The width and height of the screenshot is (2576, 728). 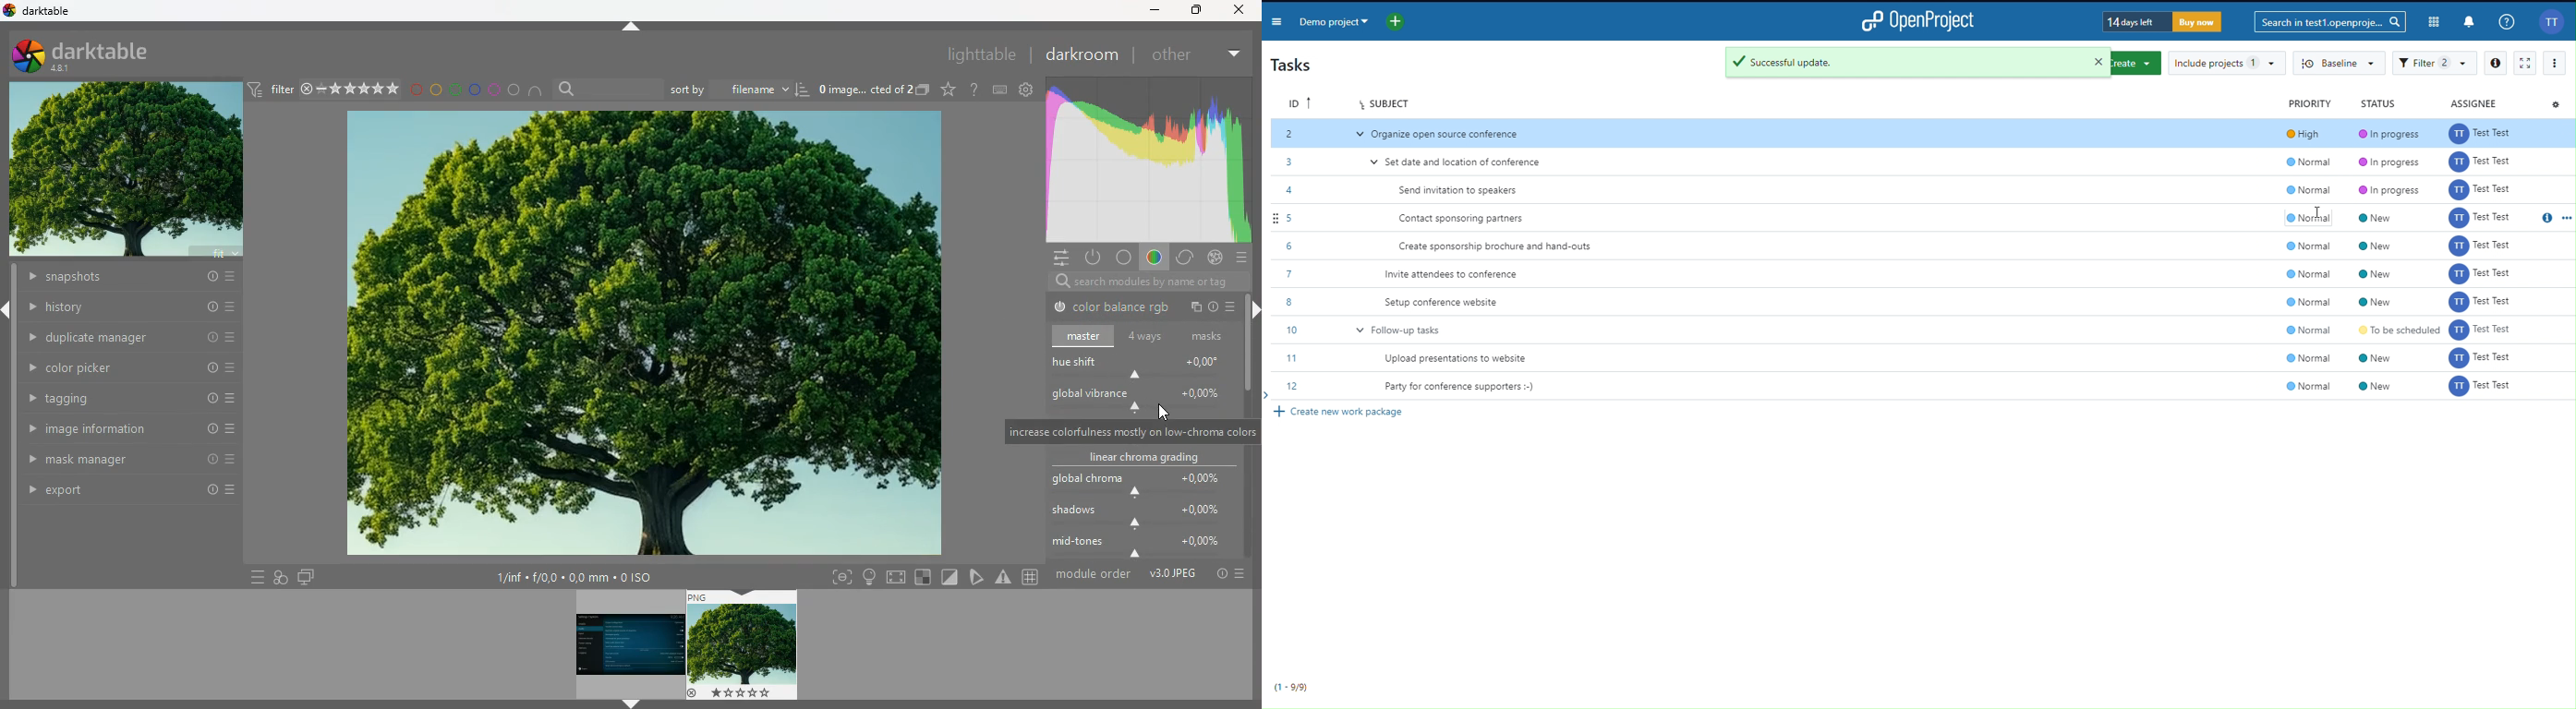 I want to click on settings, so click(x=1057, y=257).